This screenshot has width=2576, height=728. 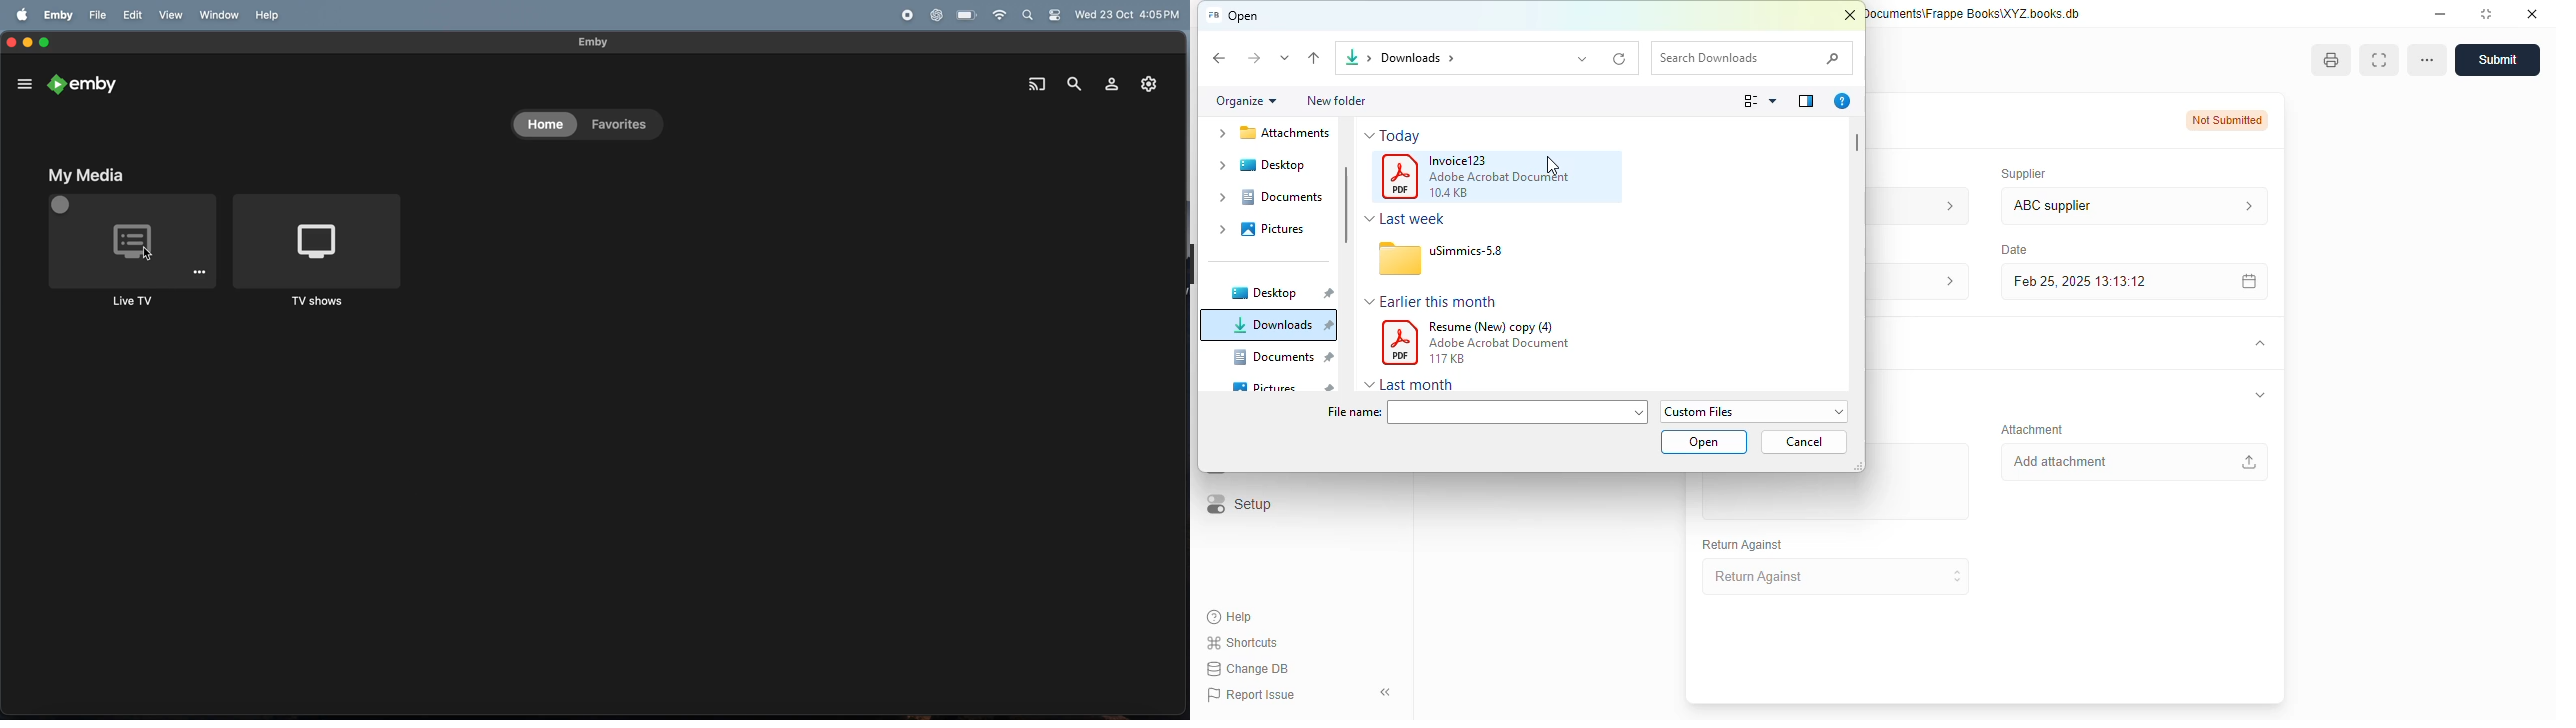 What do you see at coordinates (1743, 545) in the screenshot?
I see `return against` at bounding box center [1743, 545].